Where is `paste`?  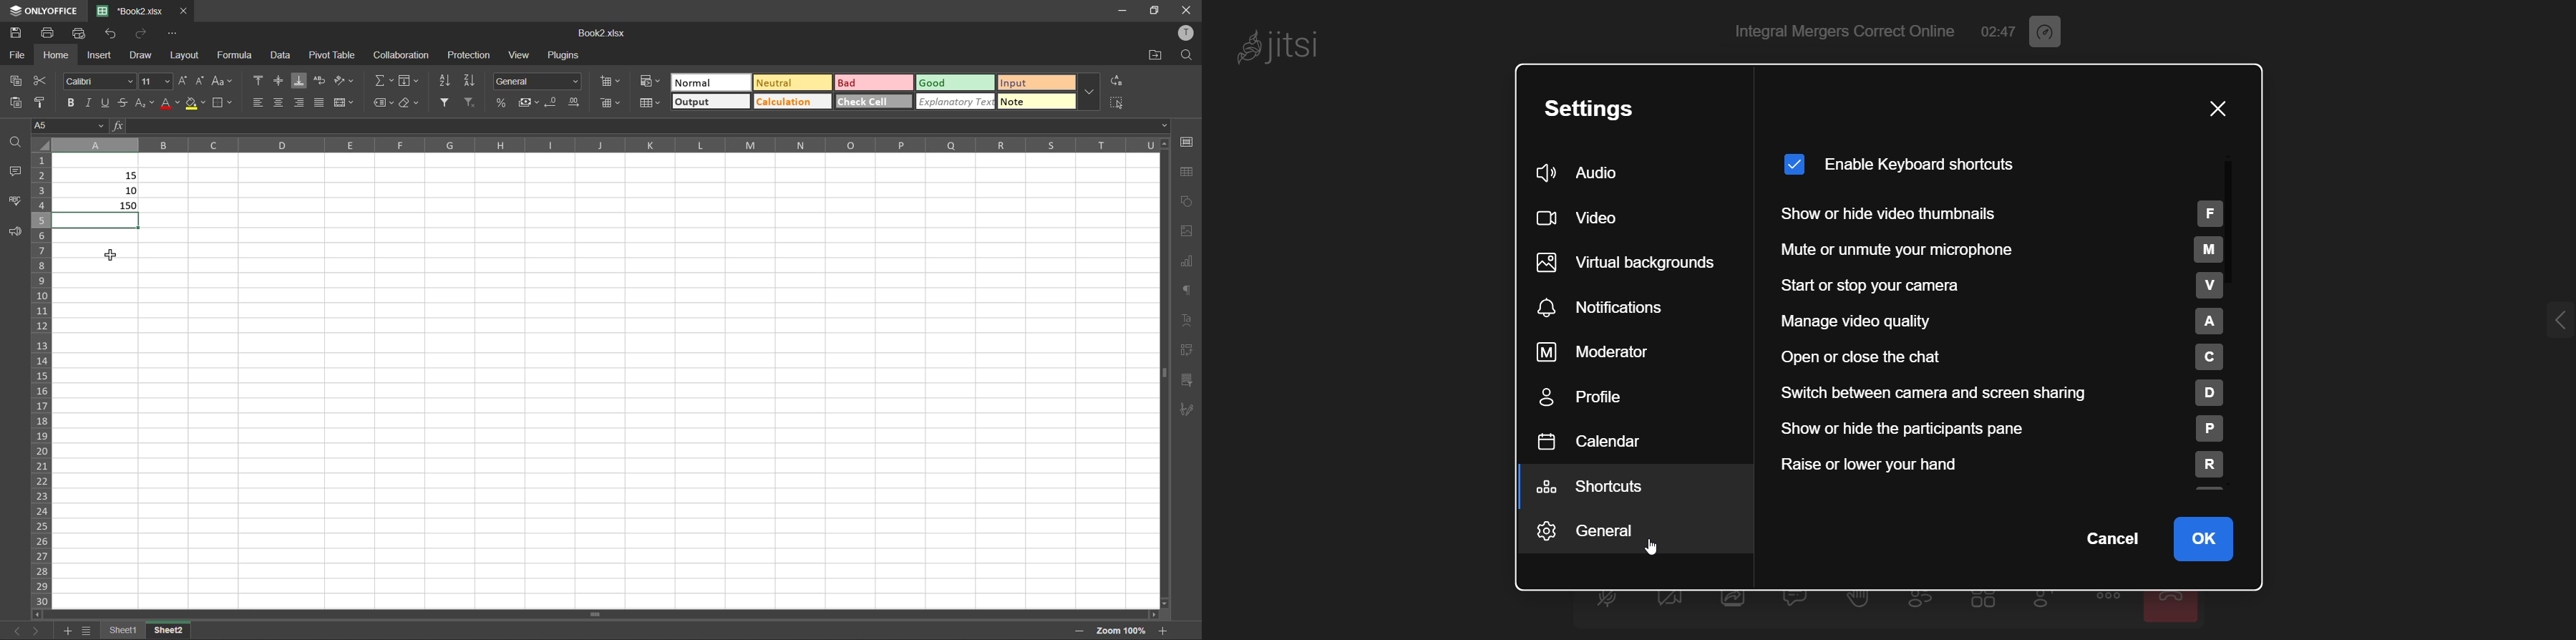
paste is located at coordinates (13, 101).